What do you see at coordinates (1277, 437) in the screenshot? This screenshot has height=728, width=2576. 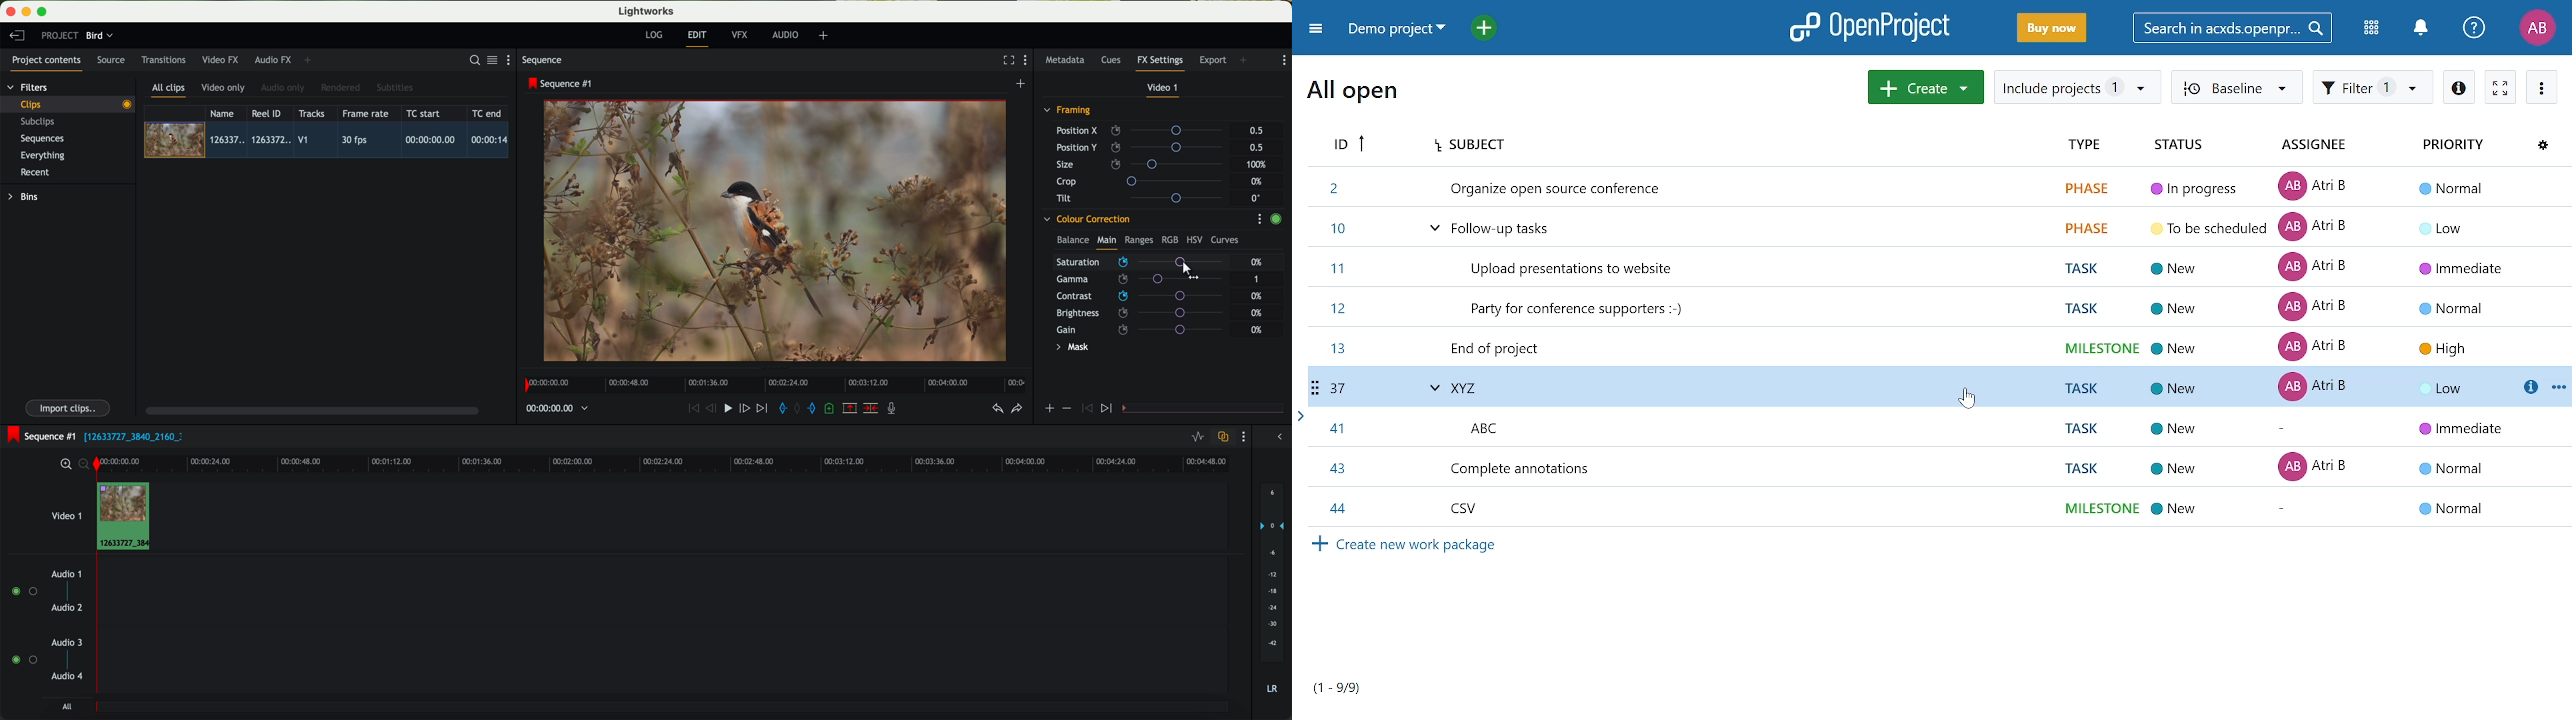 I see `show/hide the full audio mix` at bounding box center [1277, 437].